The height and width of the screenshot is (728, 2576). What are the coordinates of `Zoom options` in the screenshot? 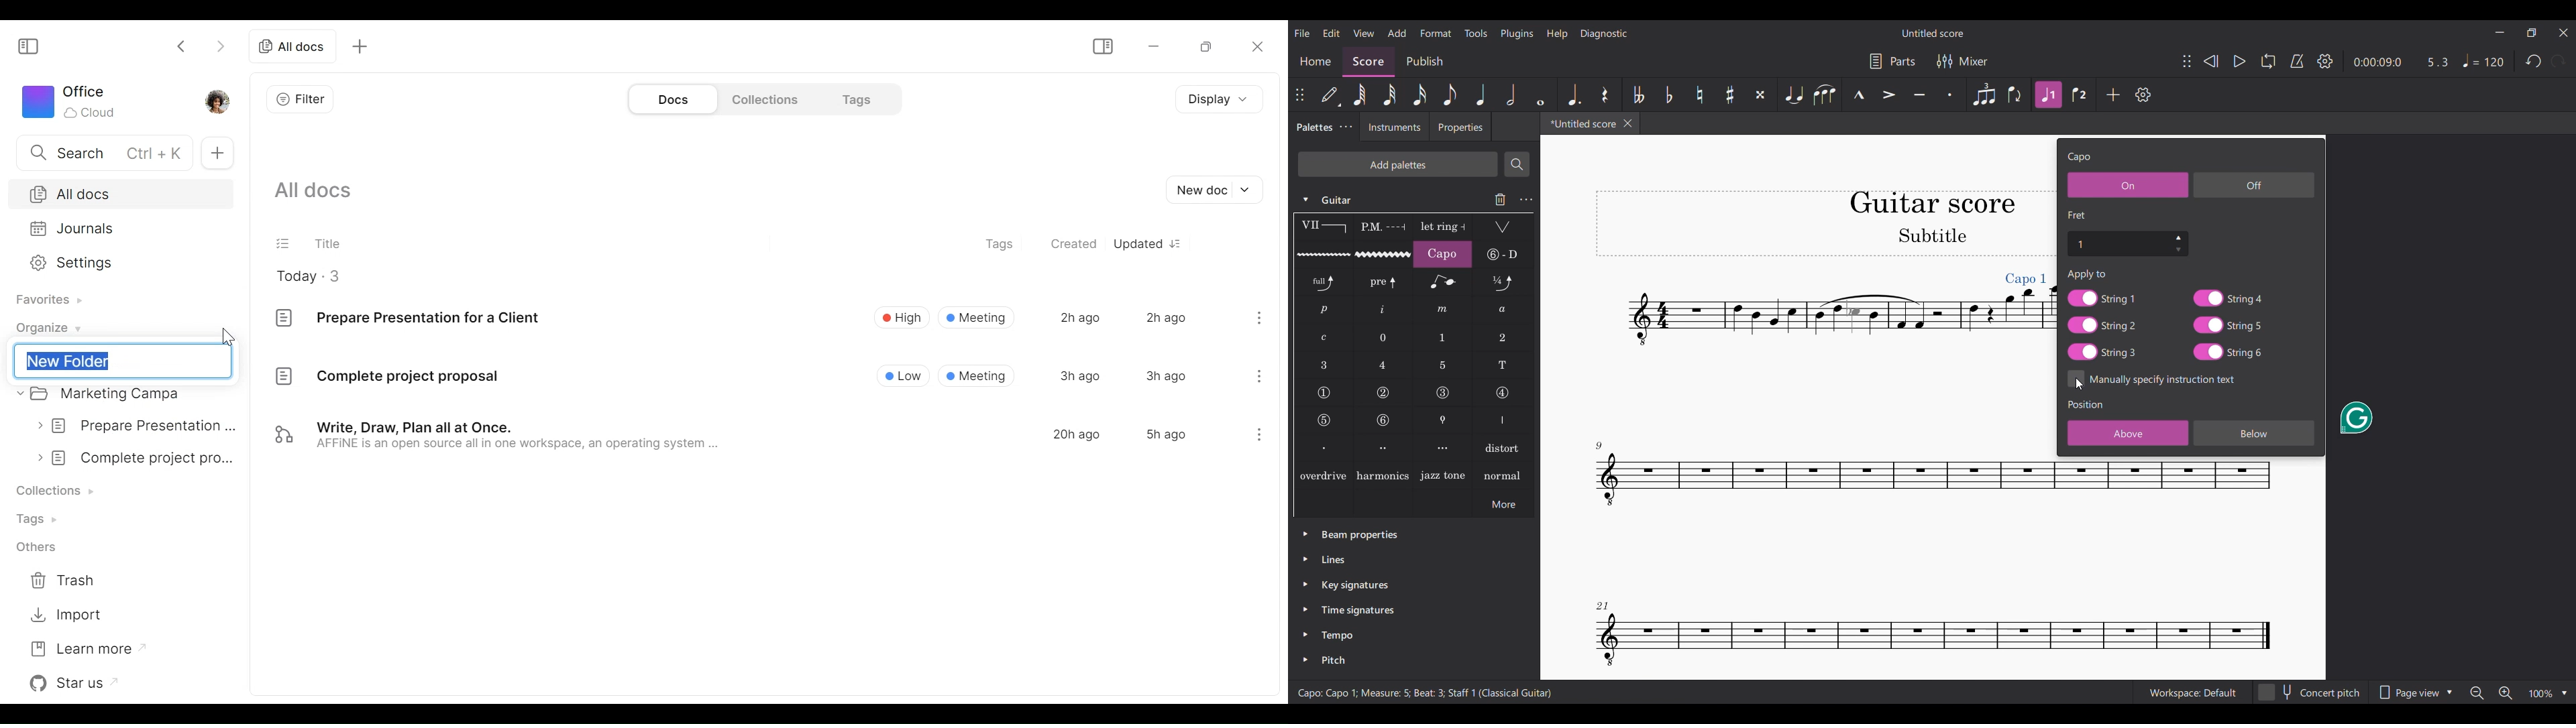 It's located at (2548, 694).